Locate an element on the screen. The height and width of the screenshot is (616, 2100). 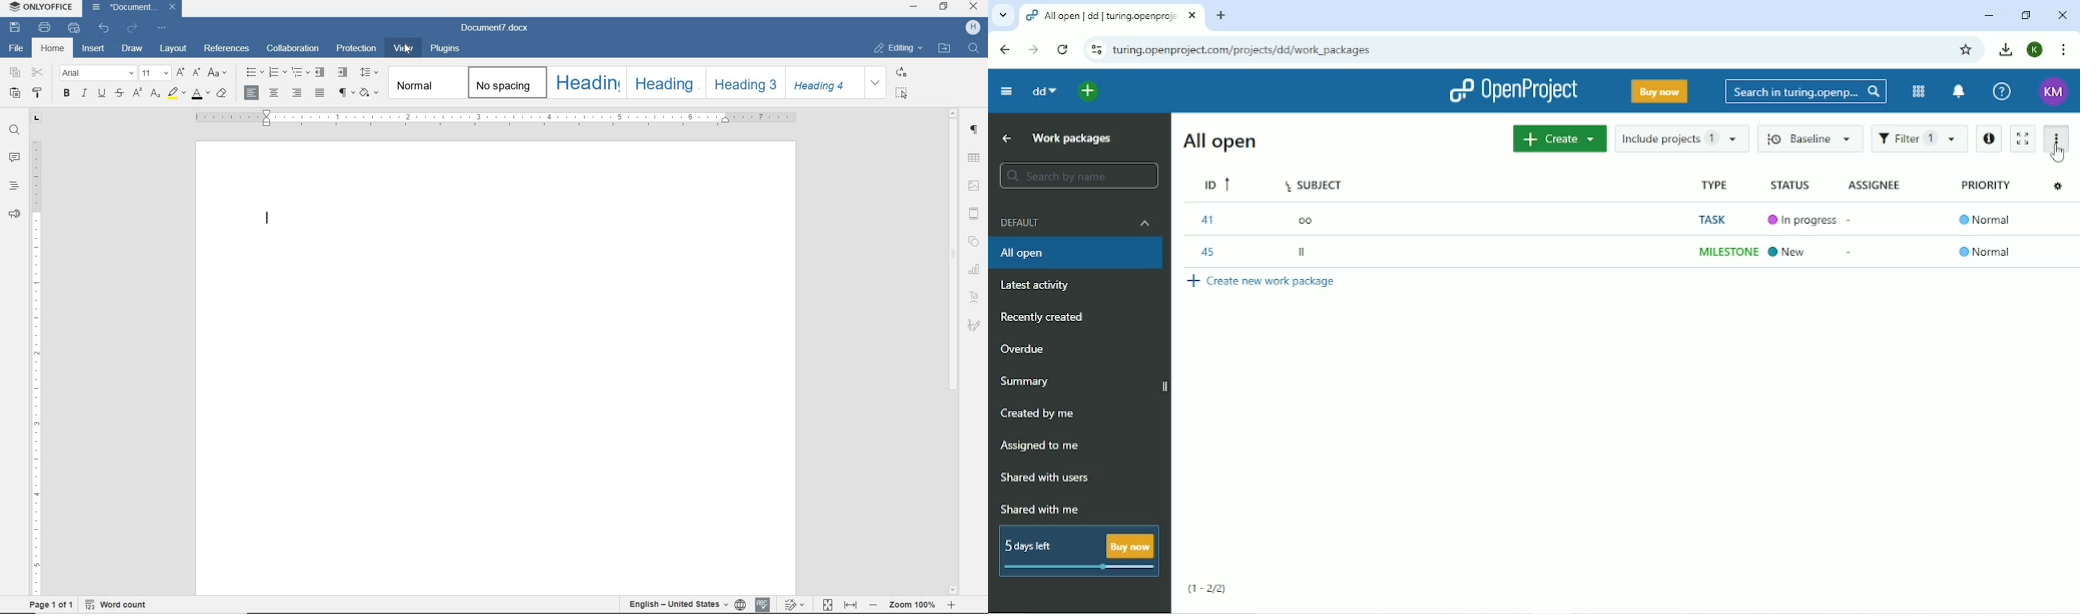
HEADER & FOOTER is located at coordinates (974, 213).